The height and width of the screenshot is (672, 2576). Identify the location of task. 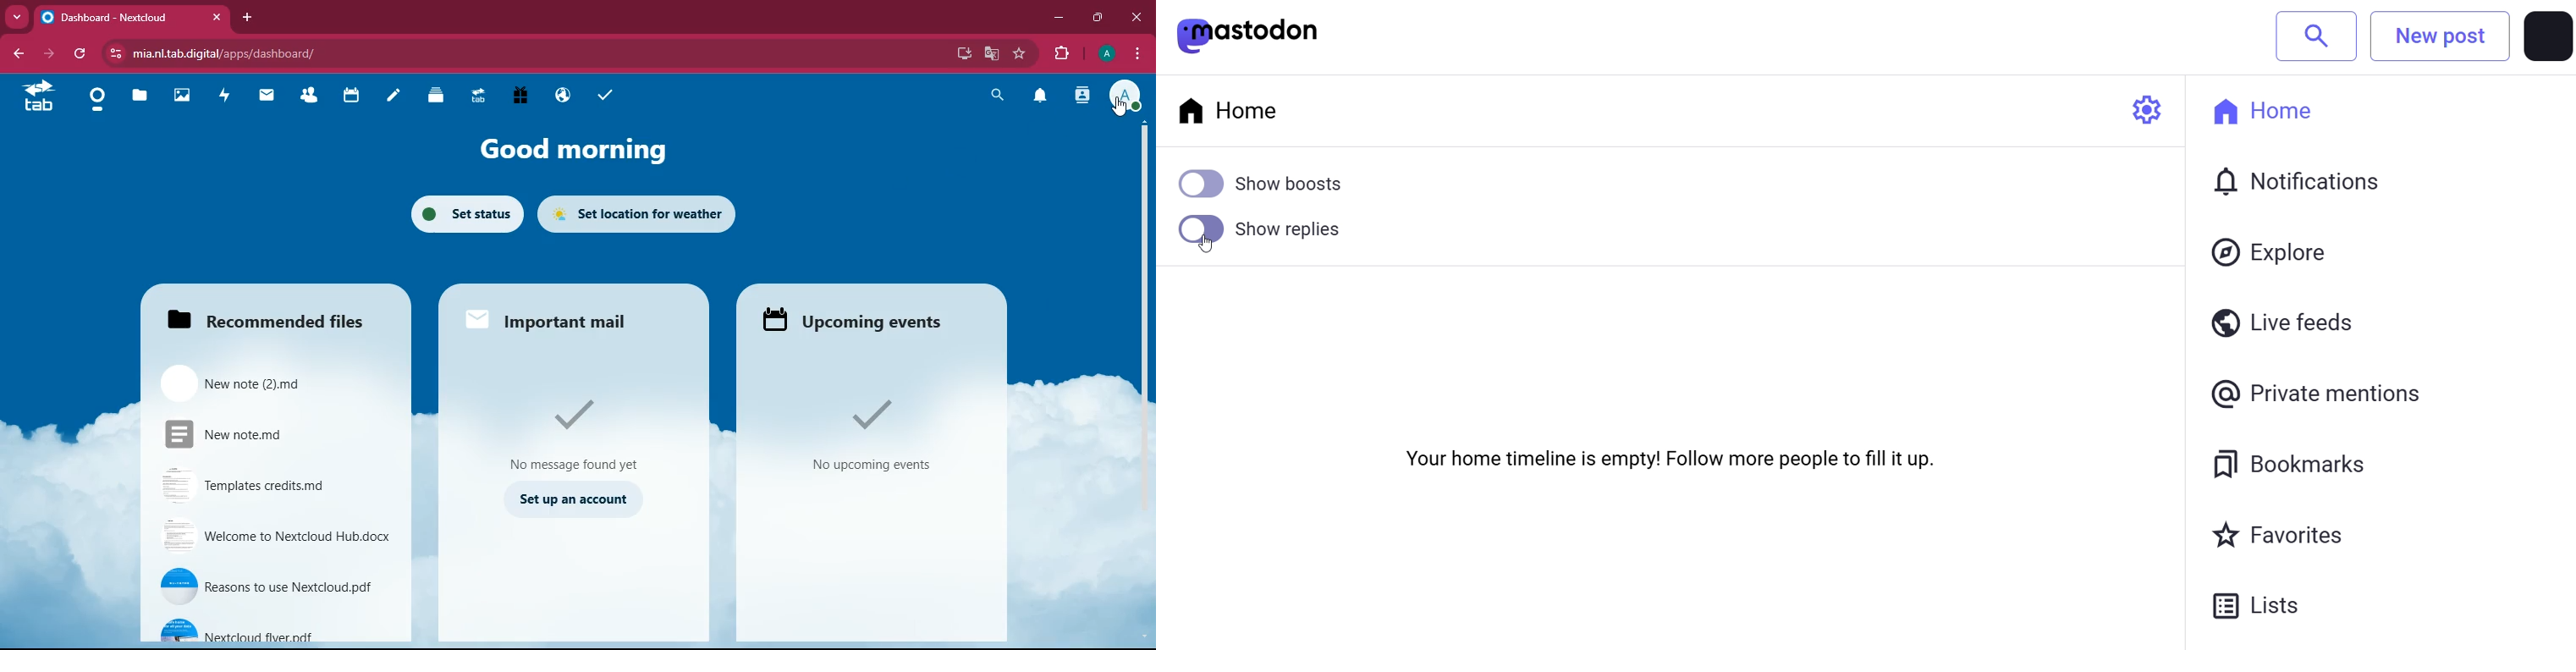
(609, 97).